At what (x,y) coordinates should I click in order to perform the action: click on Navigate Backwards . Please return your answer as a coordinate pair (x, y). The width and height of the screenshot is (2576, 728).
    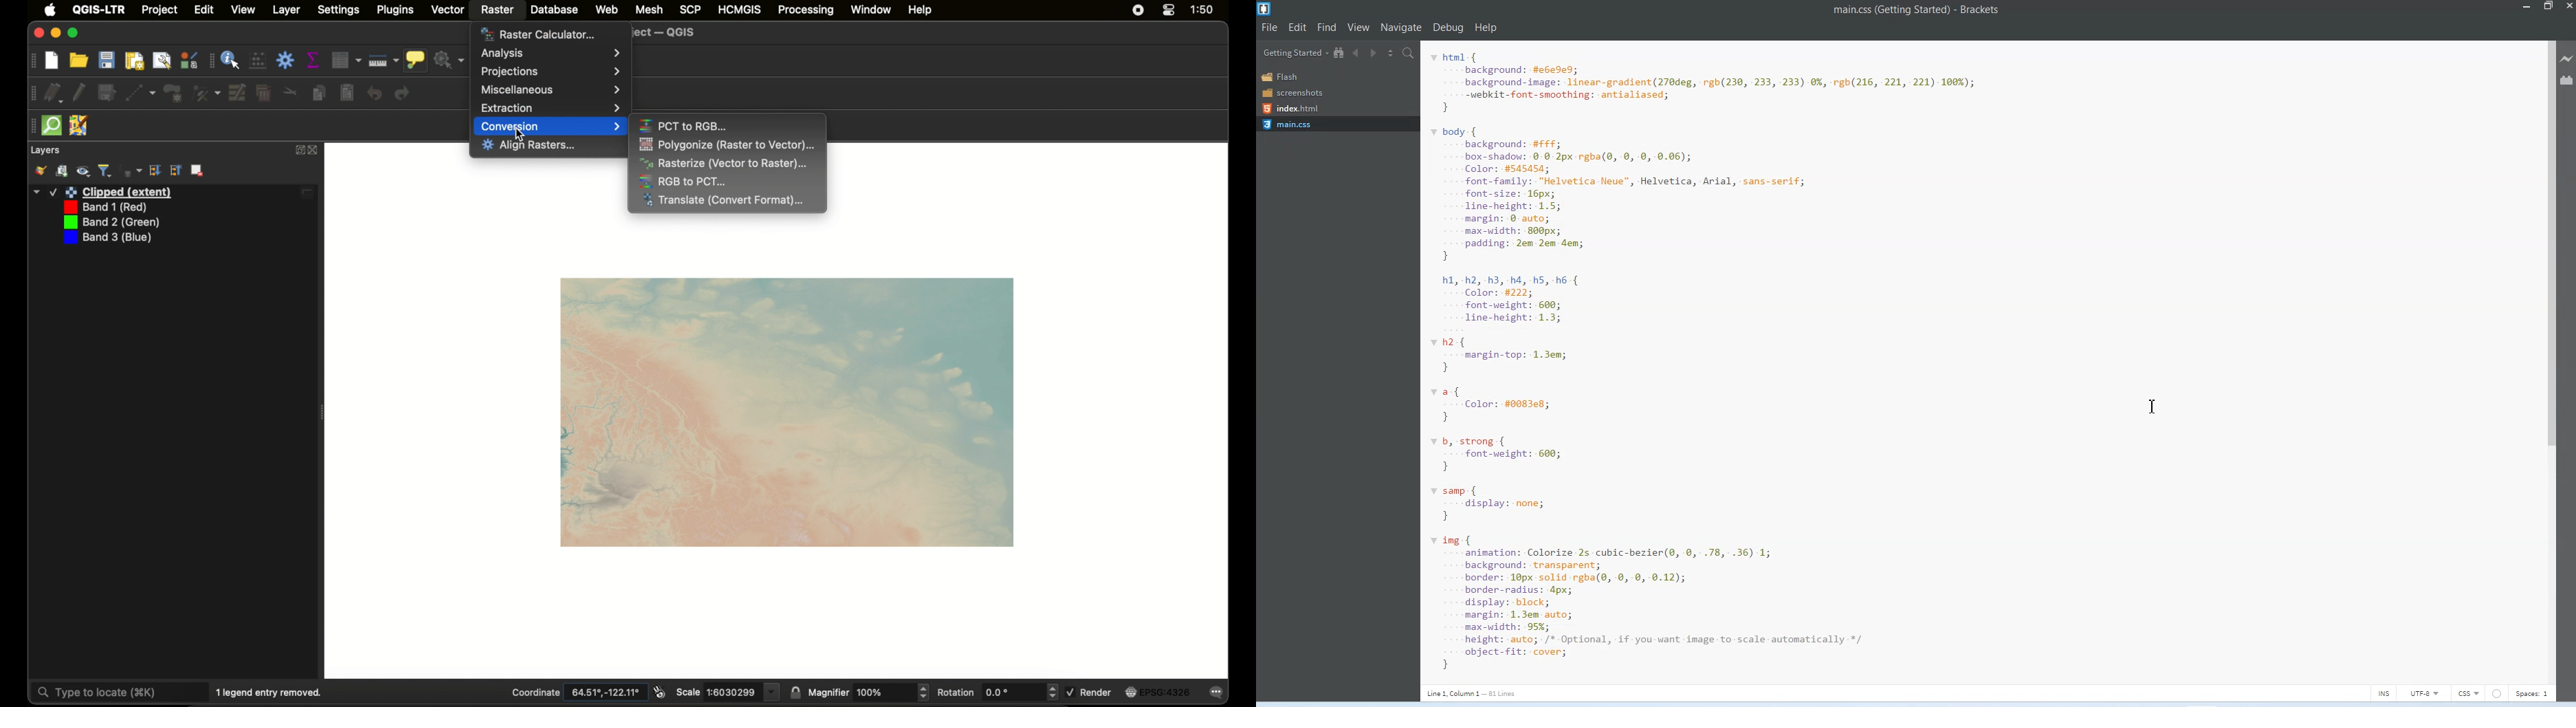
    Looking at the image, I should click on (1356, 52).